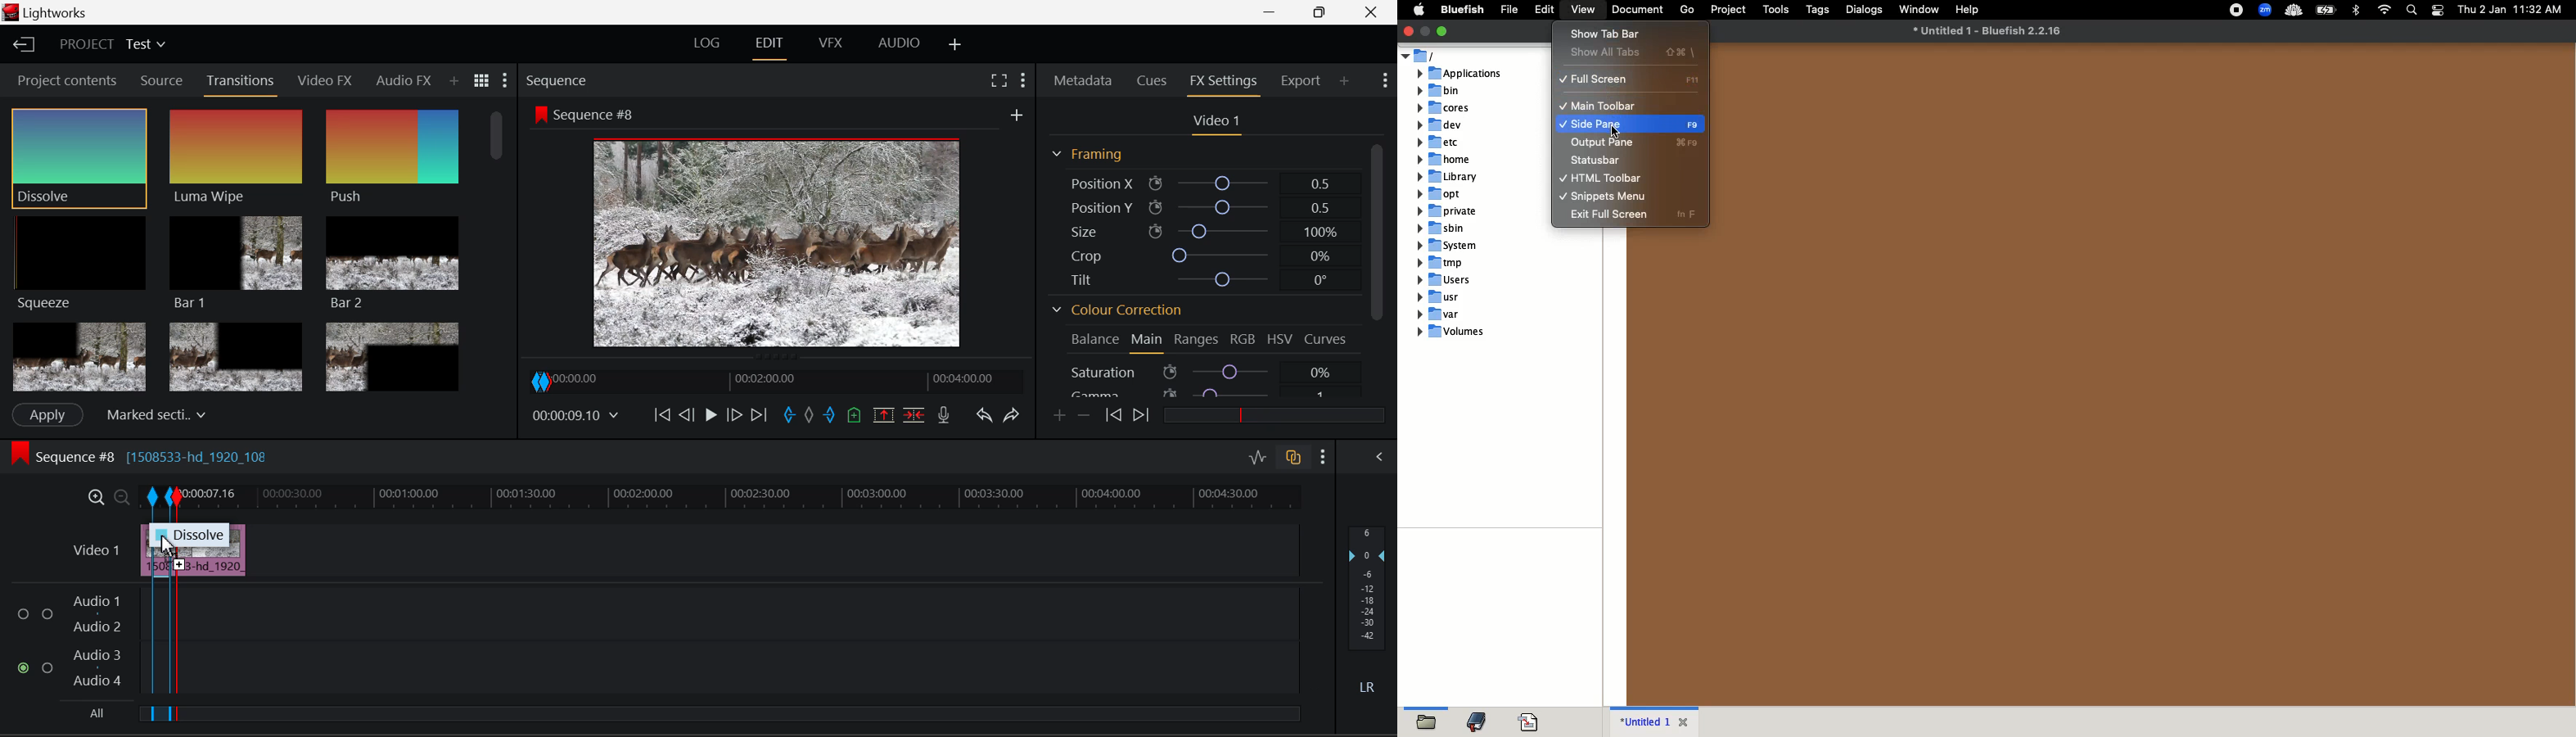 The image size is (2576, 756). Describe the element at coordinates (96, 550) in the screenshot. I see `Video Layer` at that location.